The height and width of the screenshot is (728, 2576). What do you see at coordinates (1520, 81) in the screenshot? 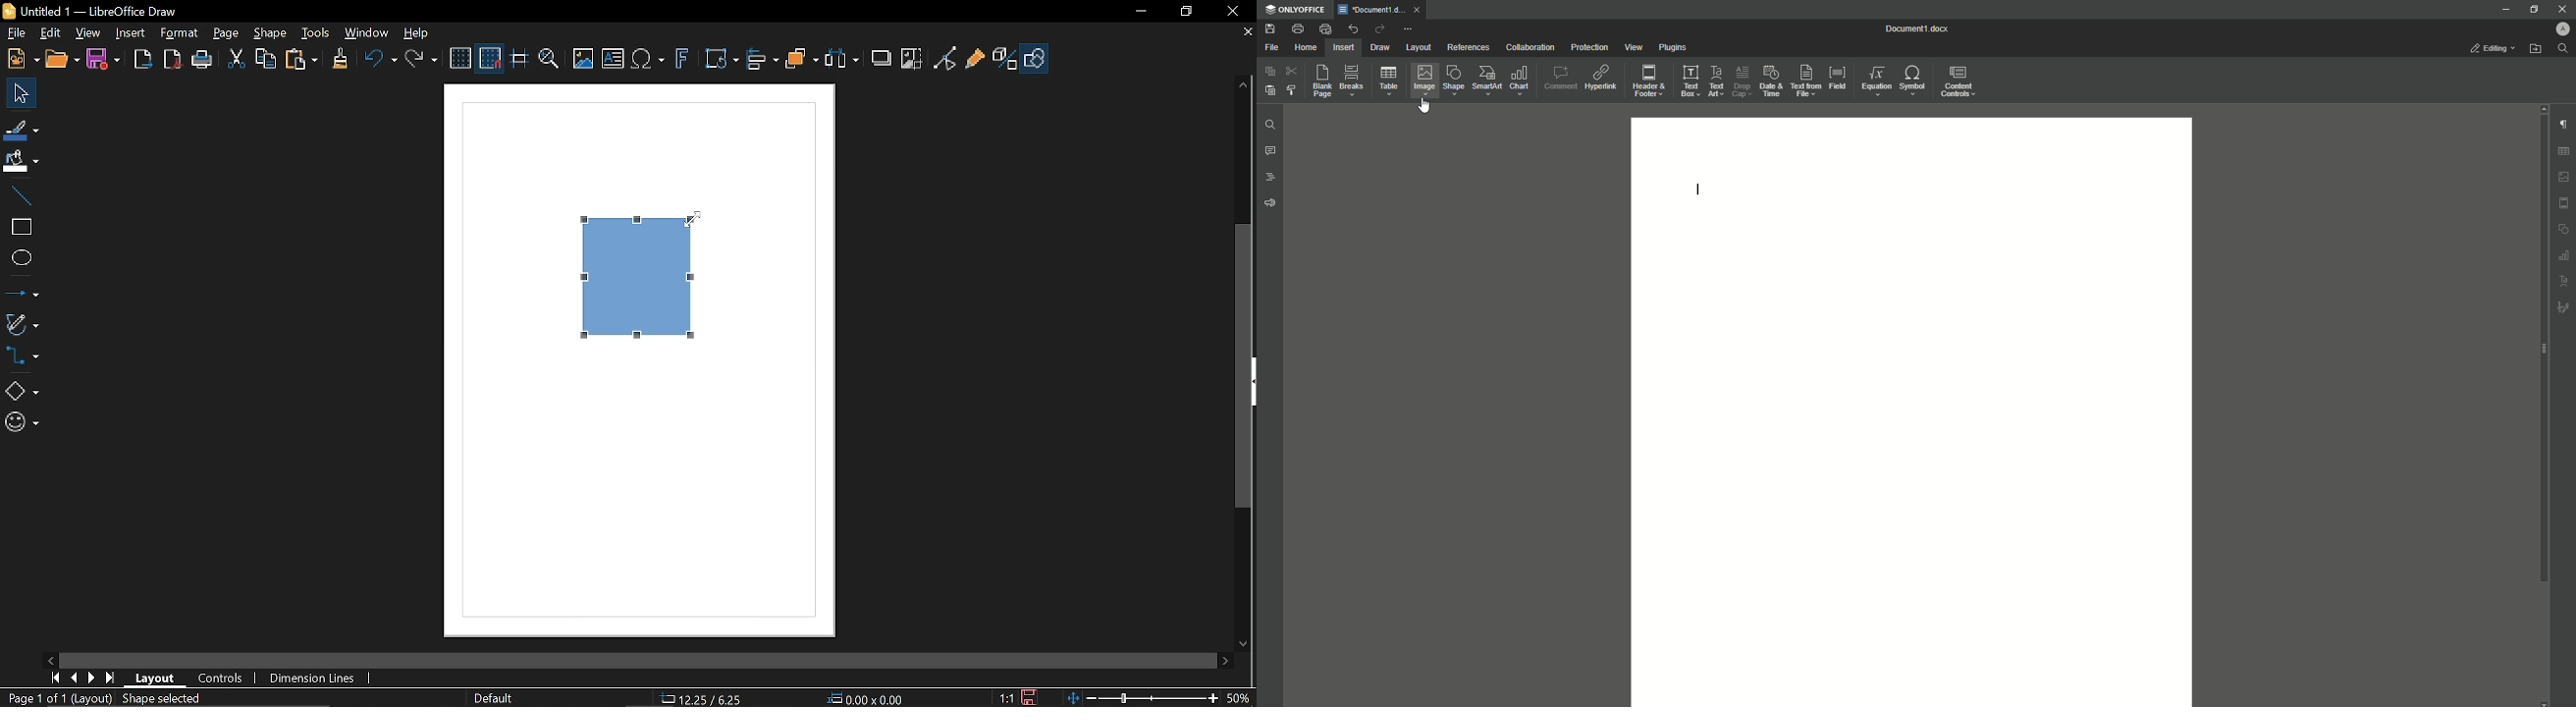
I see `Chart` at bounding box center [1520, 81].